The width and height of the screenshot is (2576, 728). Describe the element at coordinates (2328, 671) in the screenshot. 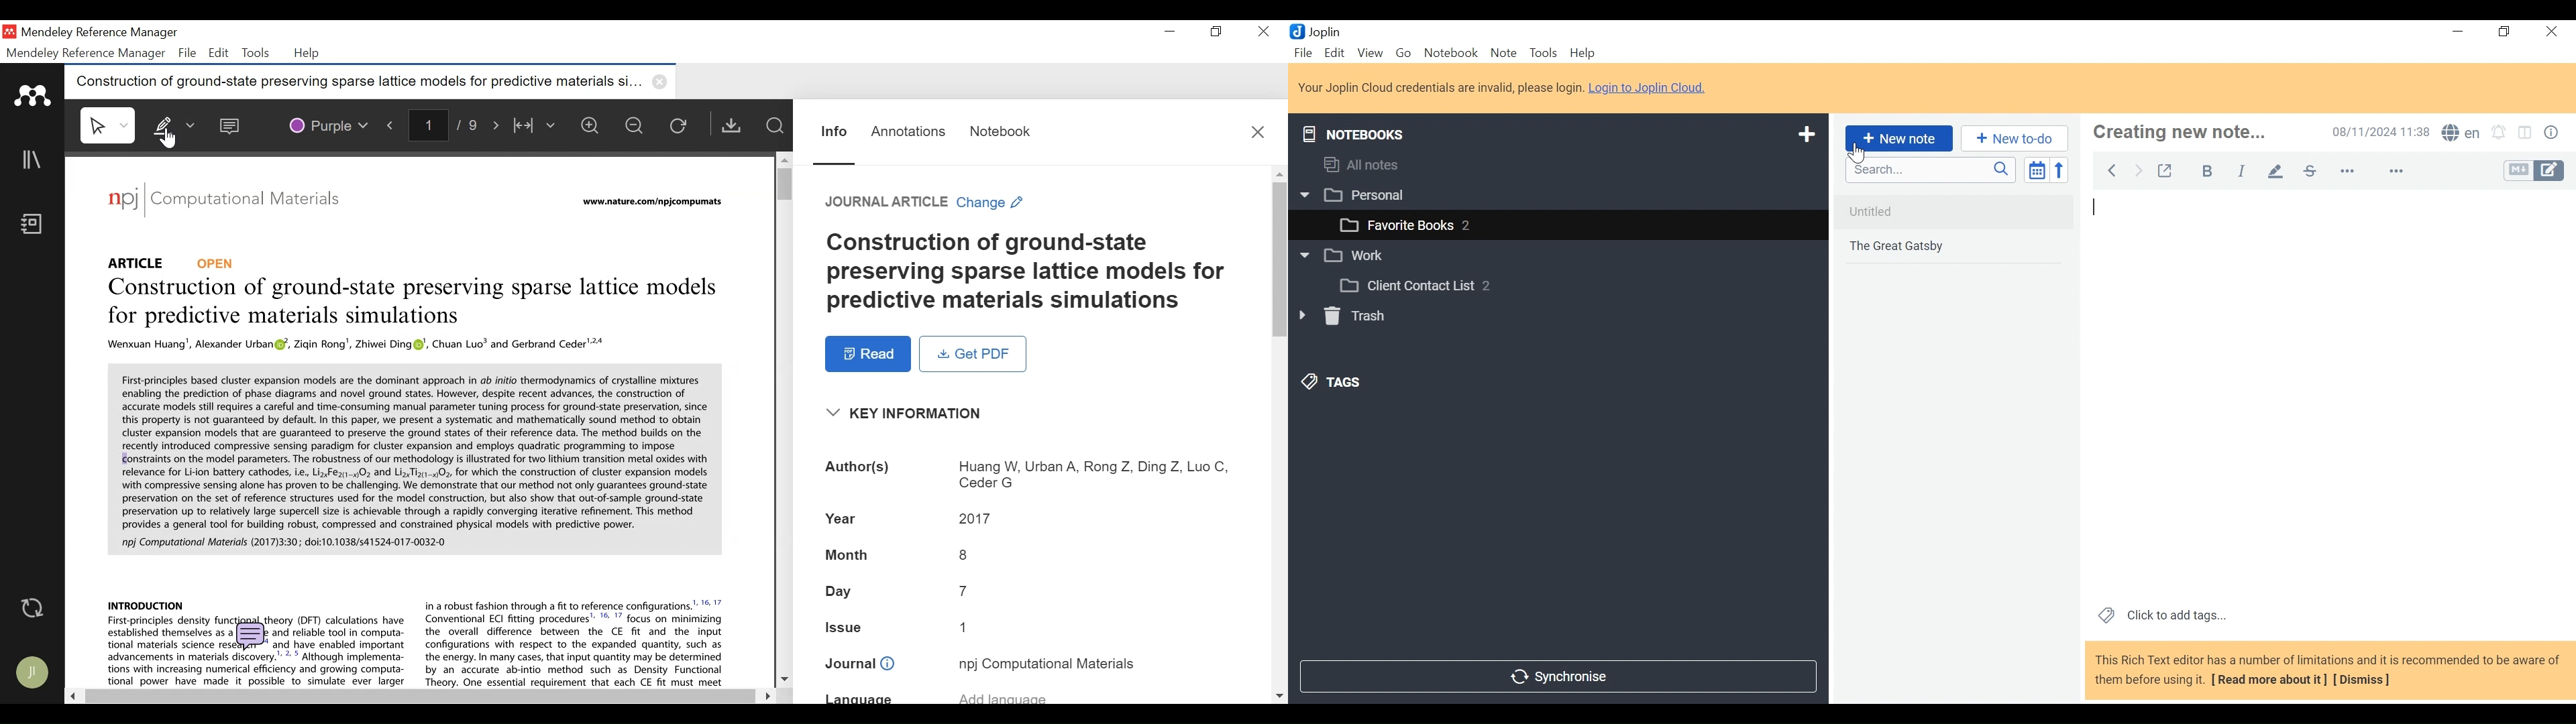

I see `This Rich Text editor has a number of limitations and it is recommended to be aware of
them before using it. [ Read more about it] [Dismiss]` at that location.